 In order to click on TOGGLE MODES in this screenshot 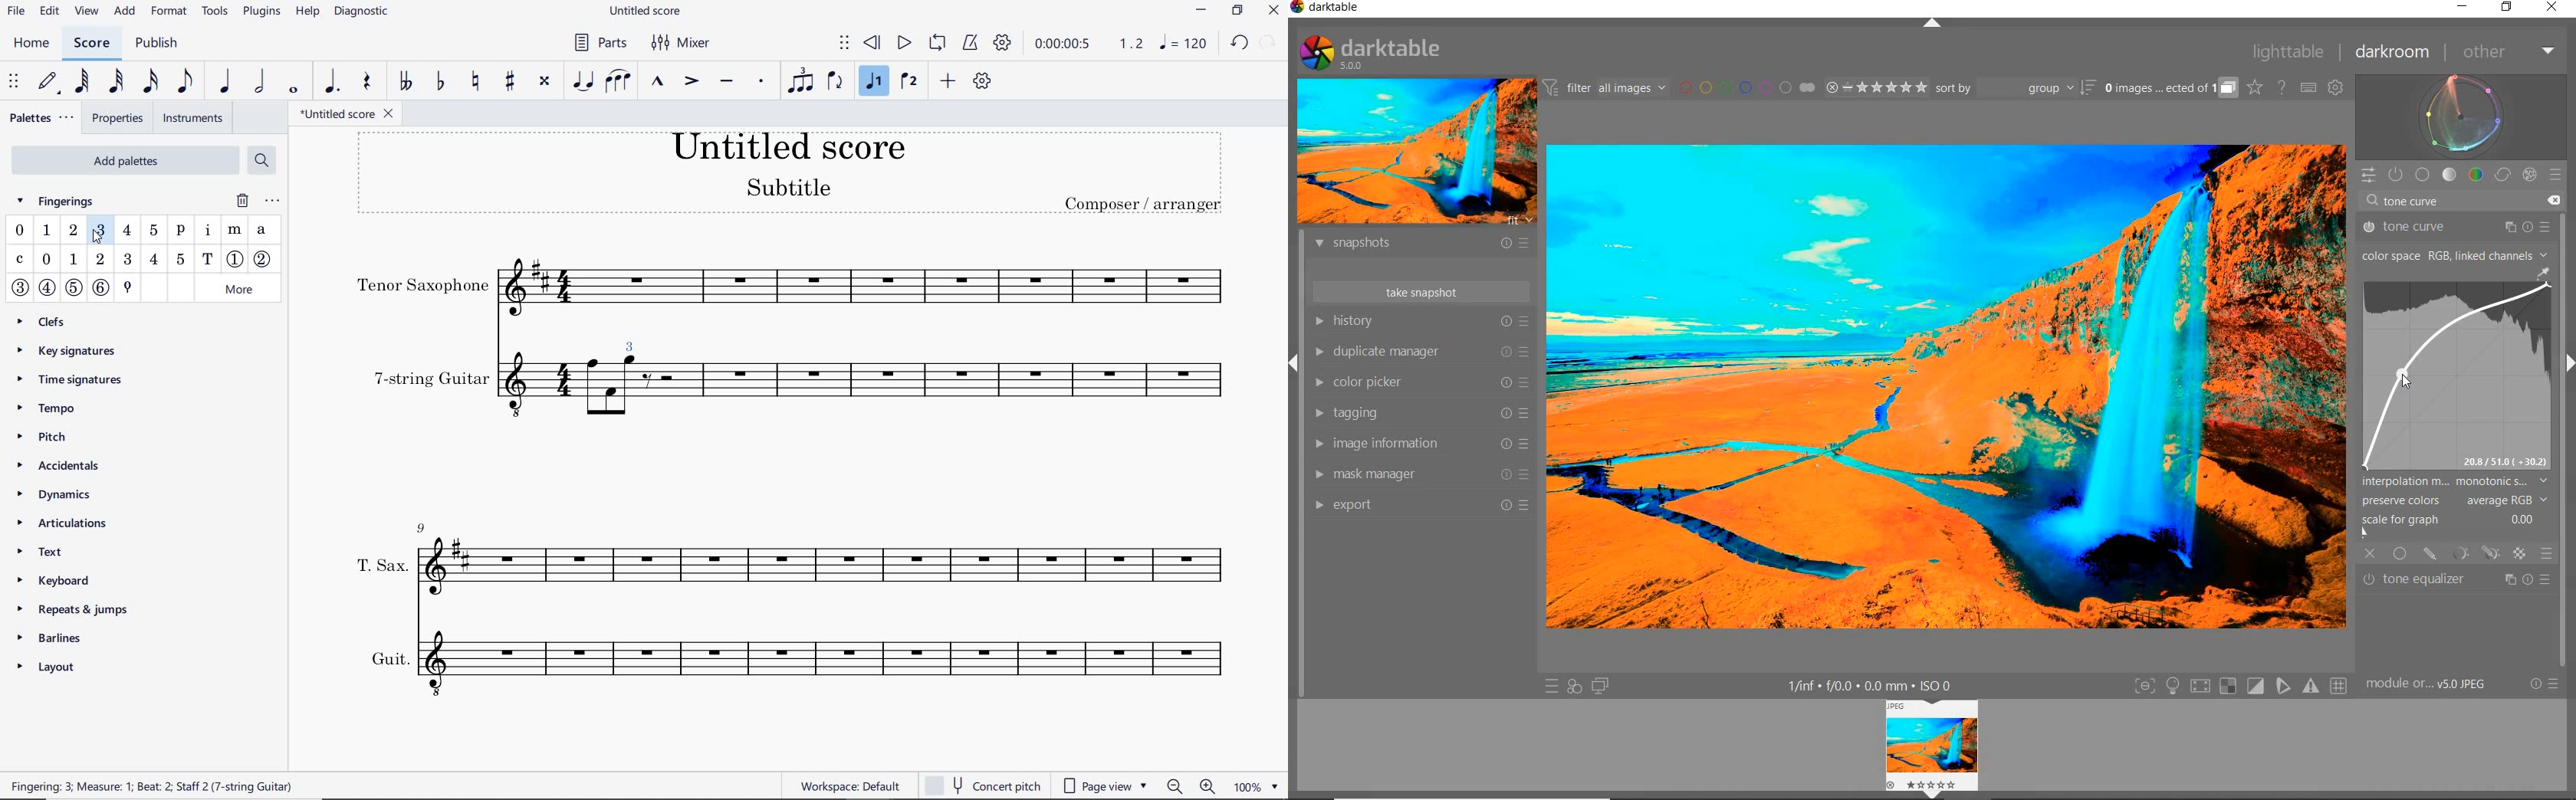, I will do `click(2239, 687)`.